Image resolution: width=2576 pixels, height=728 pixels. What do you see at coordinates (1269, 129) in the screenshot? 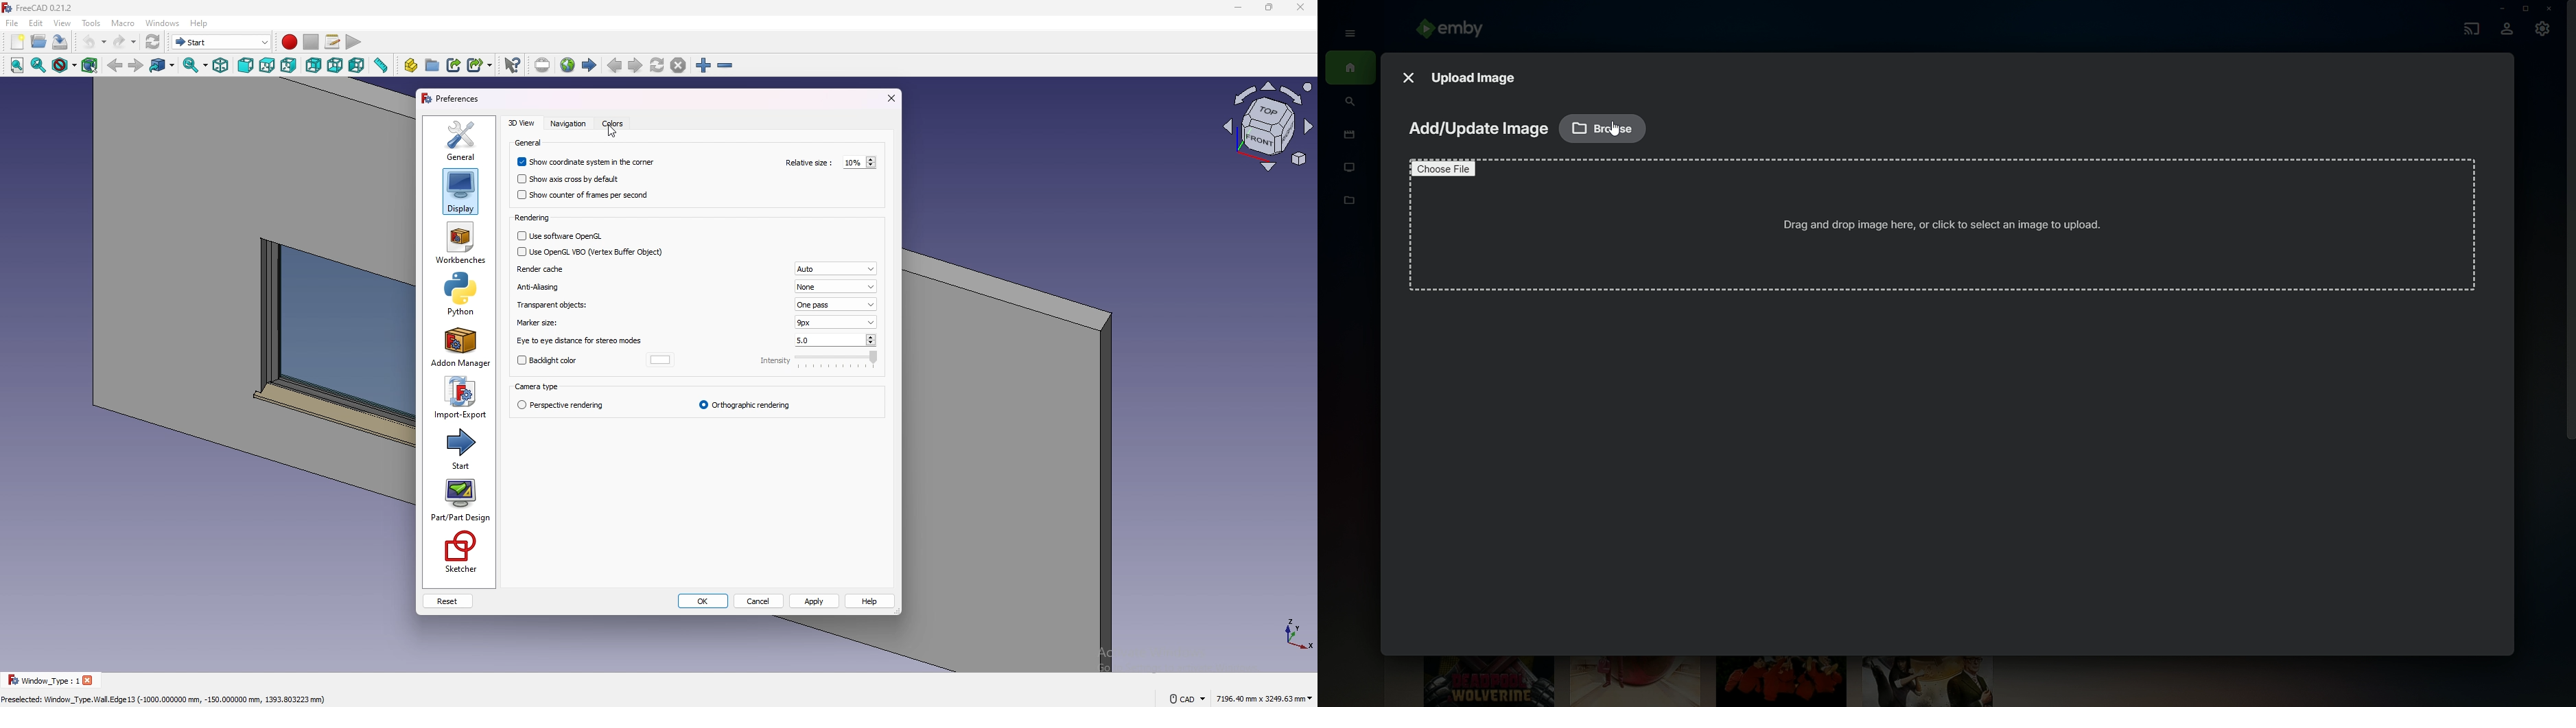
I see `view` at bounding box center [1269, 129].